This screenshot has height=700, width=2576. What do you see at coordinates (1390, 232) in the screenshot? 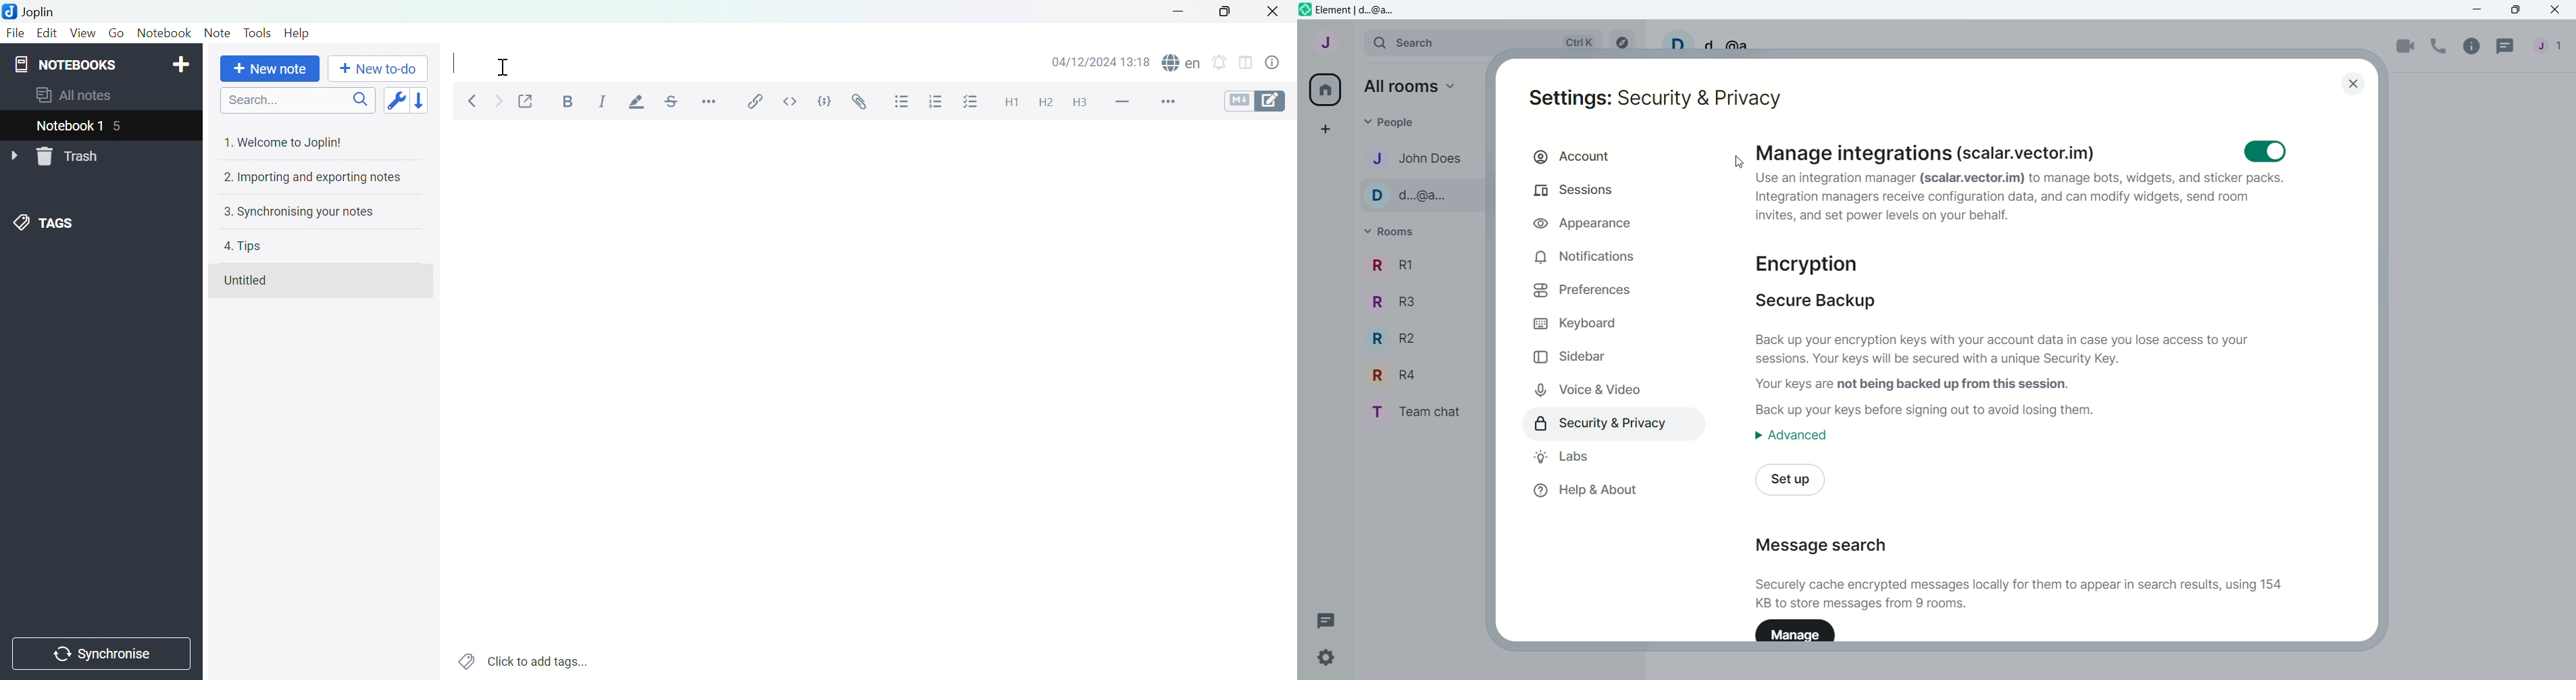
I see `rooms` at bounding box center [1390, 232].